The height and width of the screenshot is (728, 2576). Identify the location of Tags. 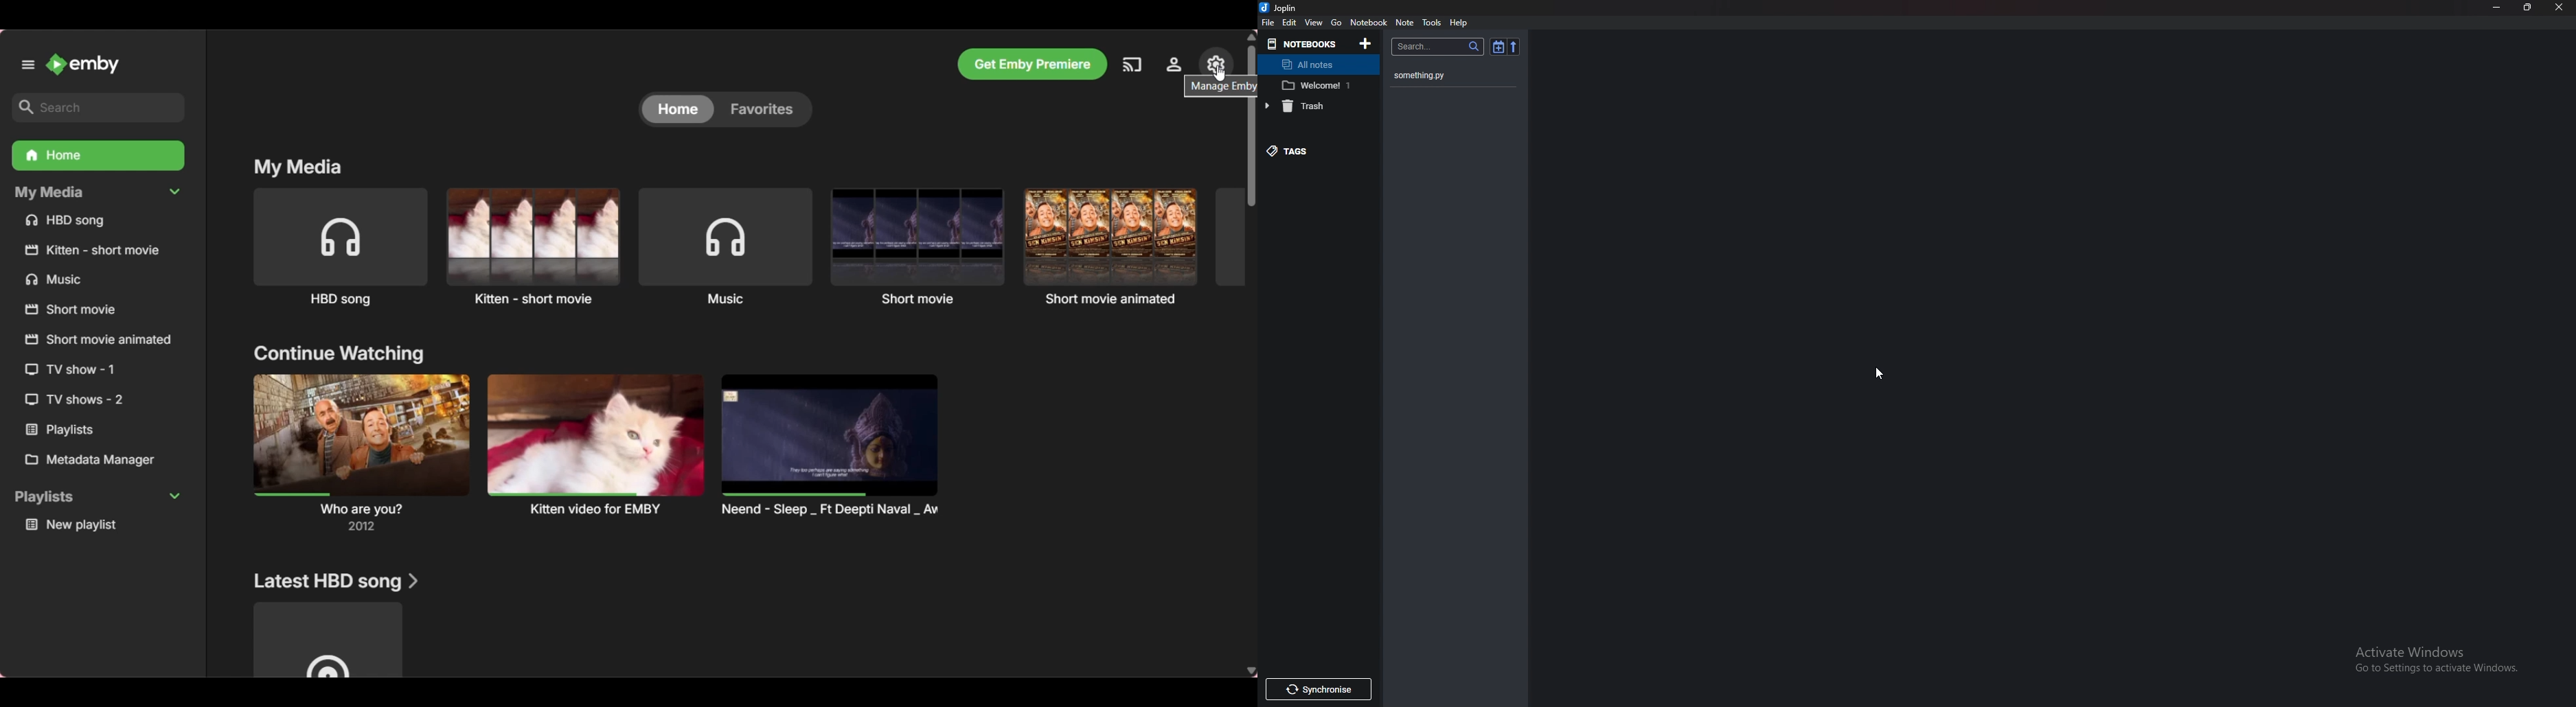
(1306, 151).